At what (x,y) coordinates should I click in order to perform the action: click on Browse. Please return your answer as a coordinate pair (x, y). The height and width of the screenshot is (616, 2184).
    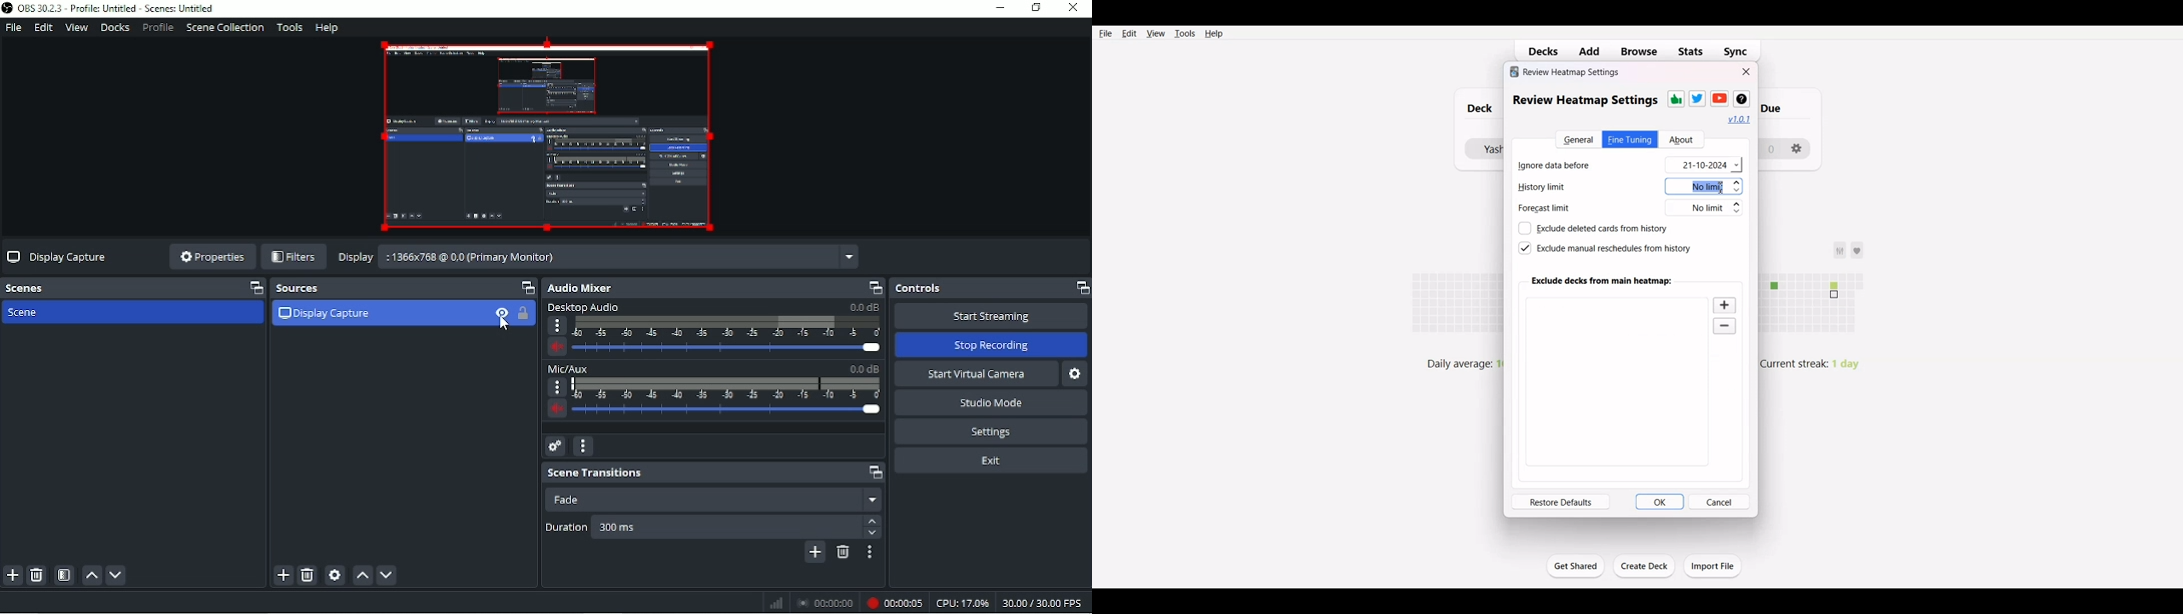
    Looking at the image, I should click on (1639, 52).